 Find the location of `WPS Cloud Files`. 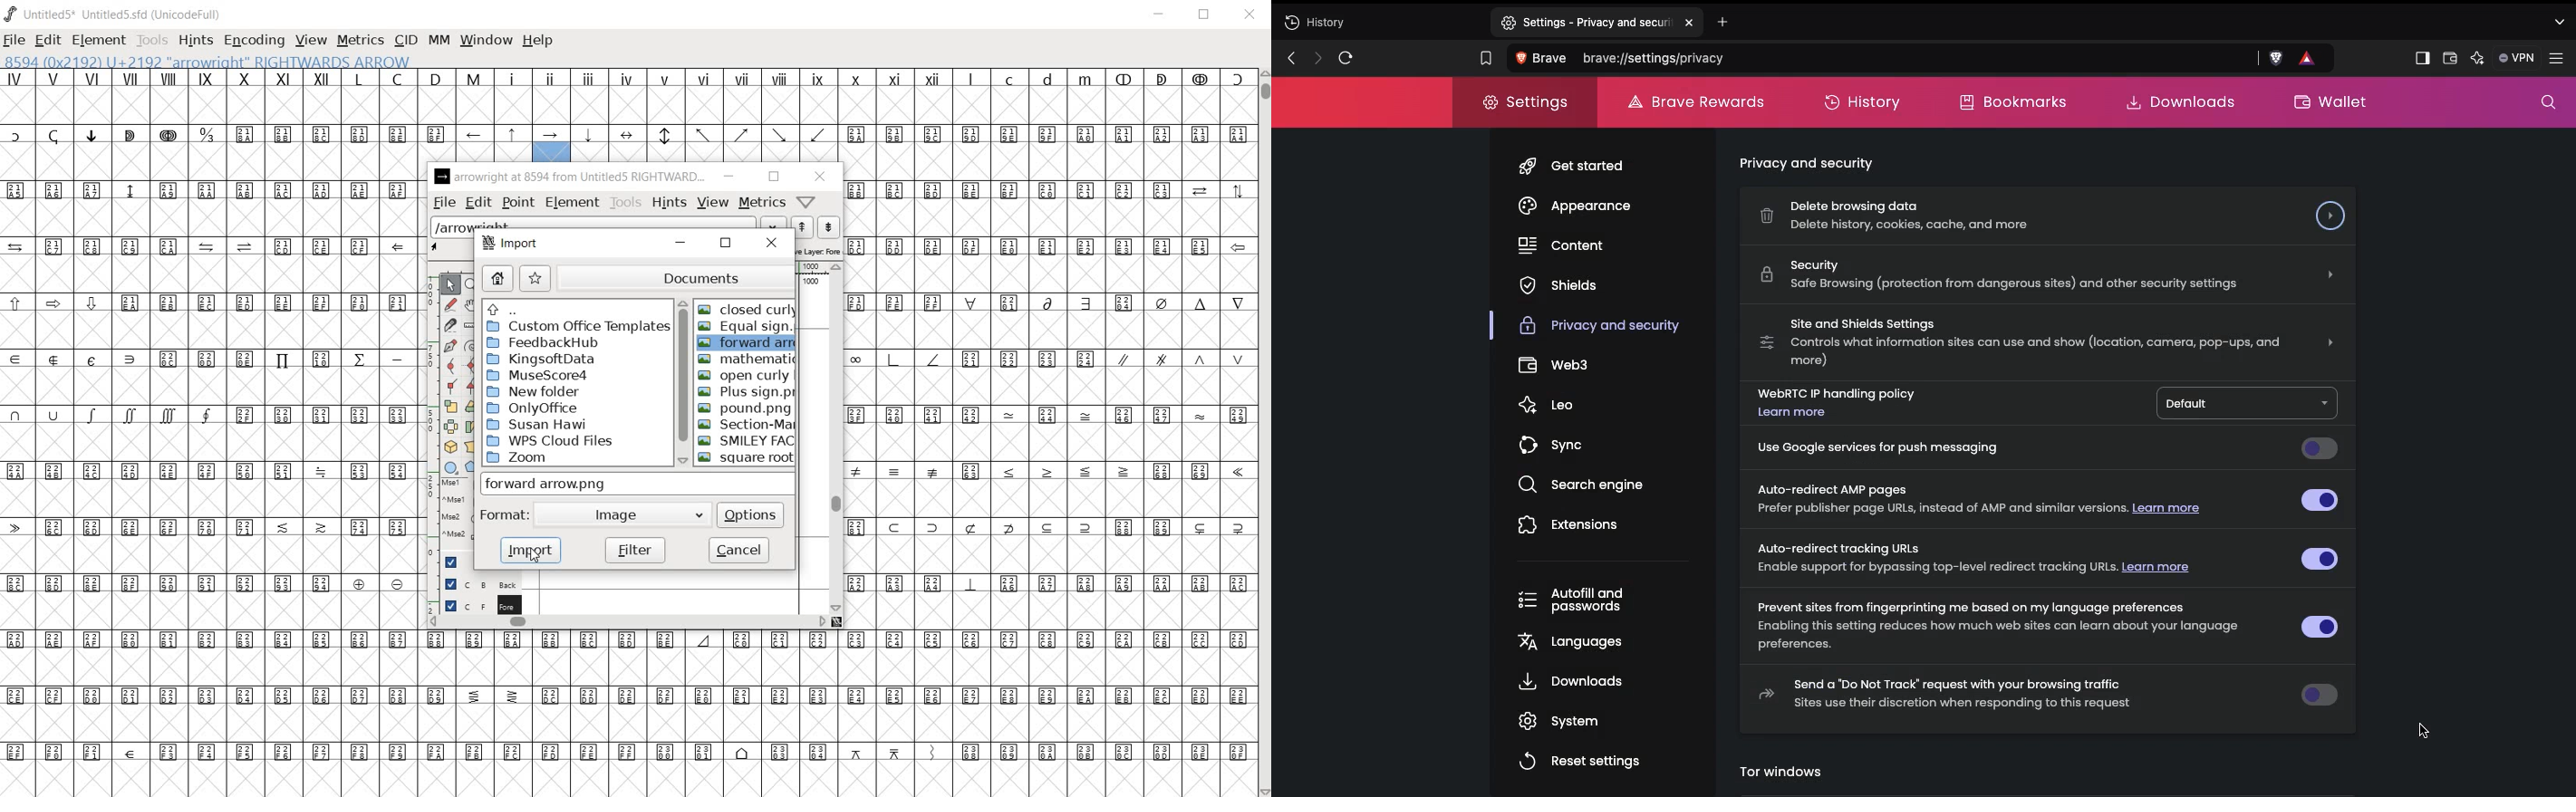

WPS Cloud Files is located at coordinates (552, 440).